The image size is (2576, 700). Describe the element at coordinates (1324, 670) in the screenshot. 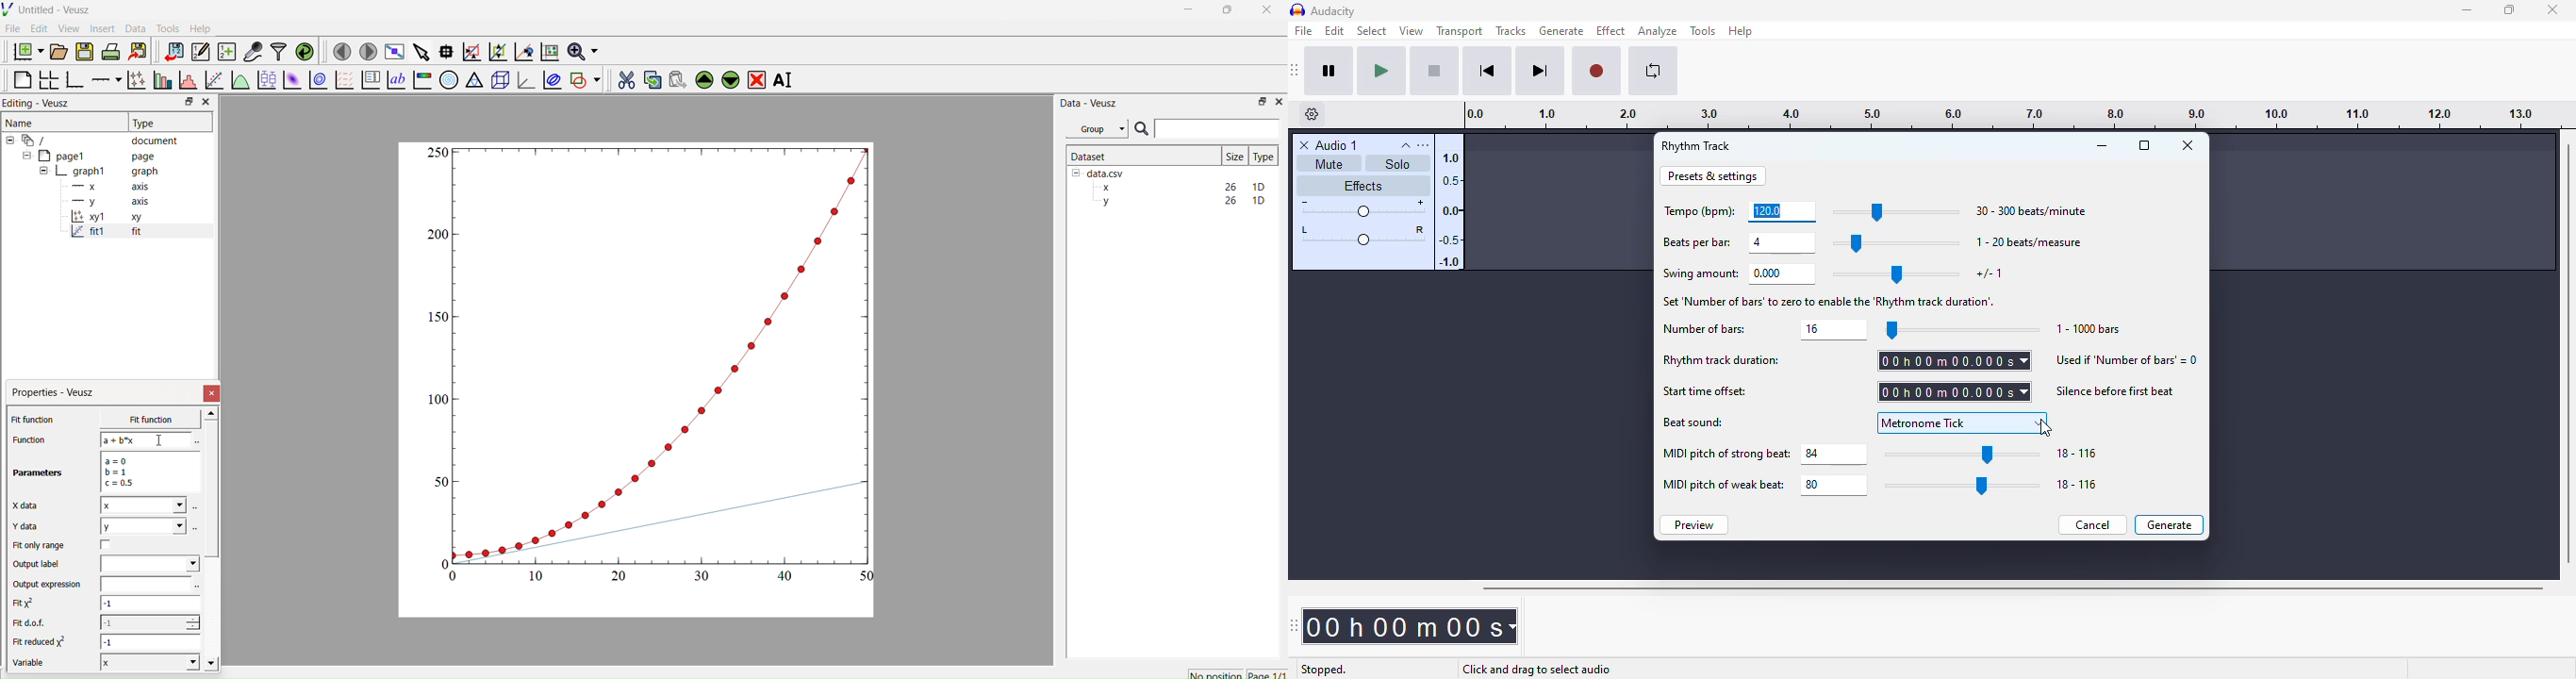

I see `stopped` at that location.